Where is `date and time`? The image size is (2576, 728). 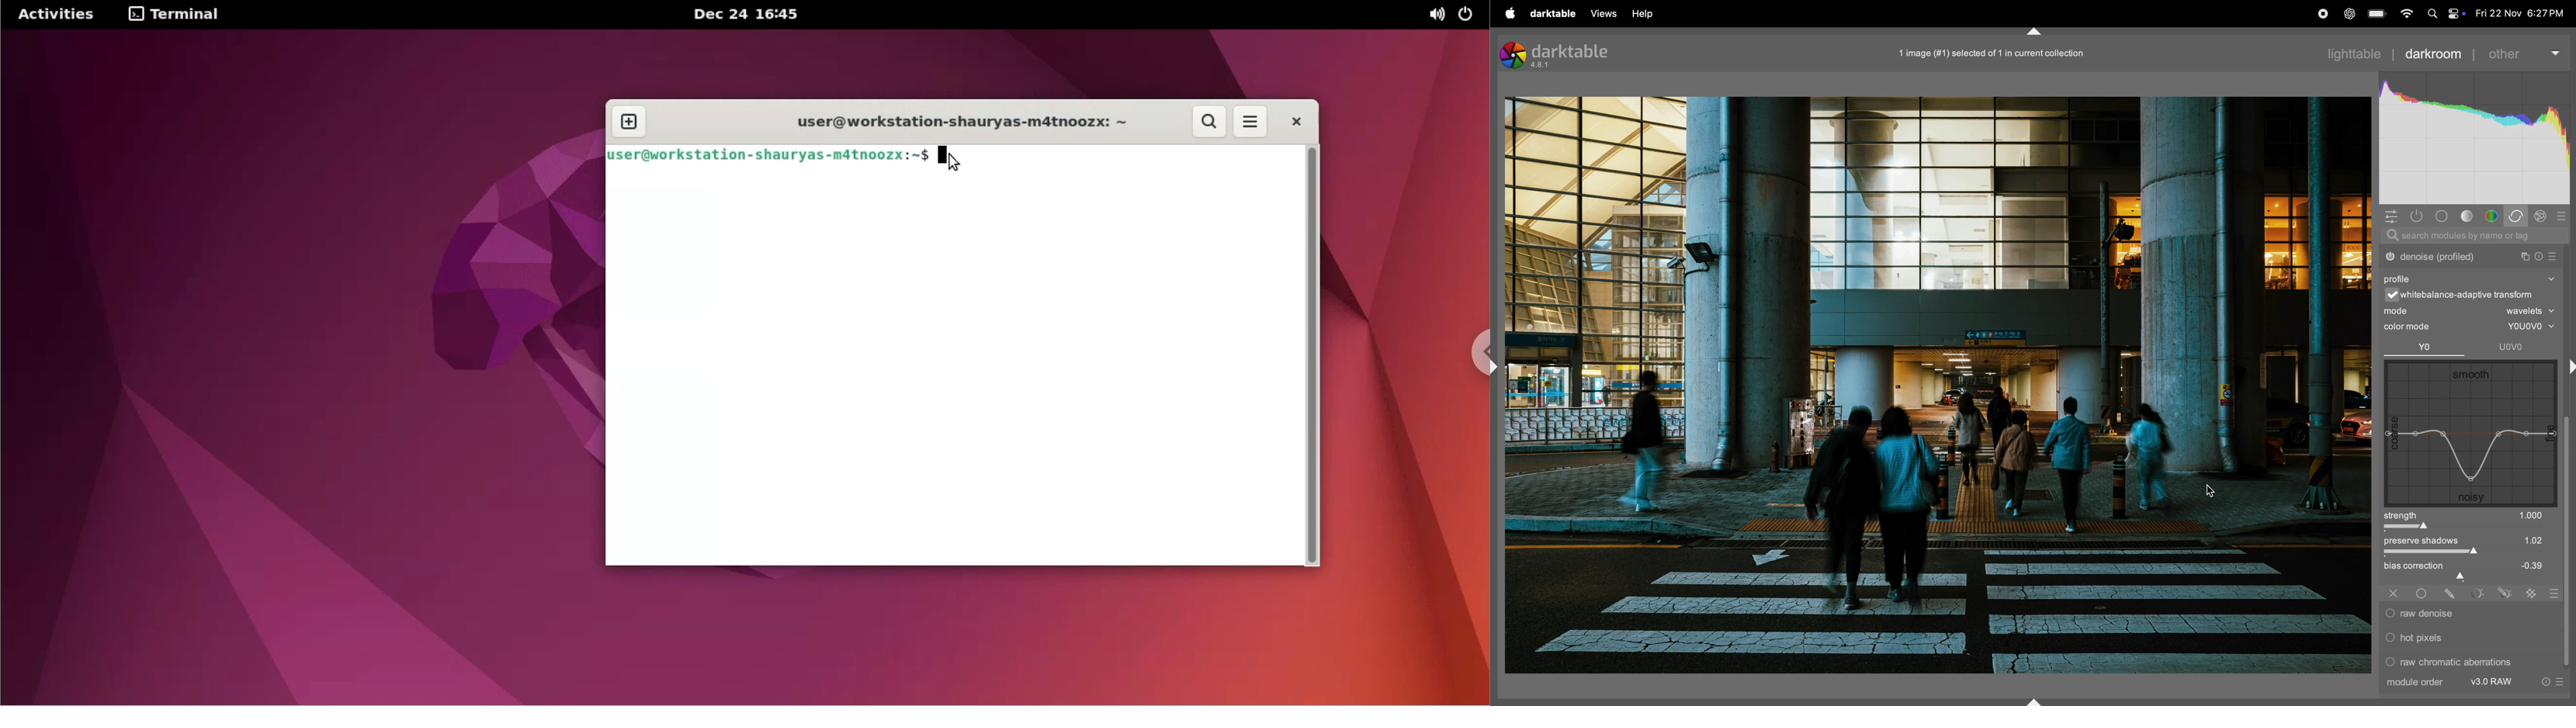 date and time is located at coordinates (2517, 14).